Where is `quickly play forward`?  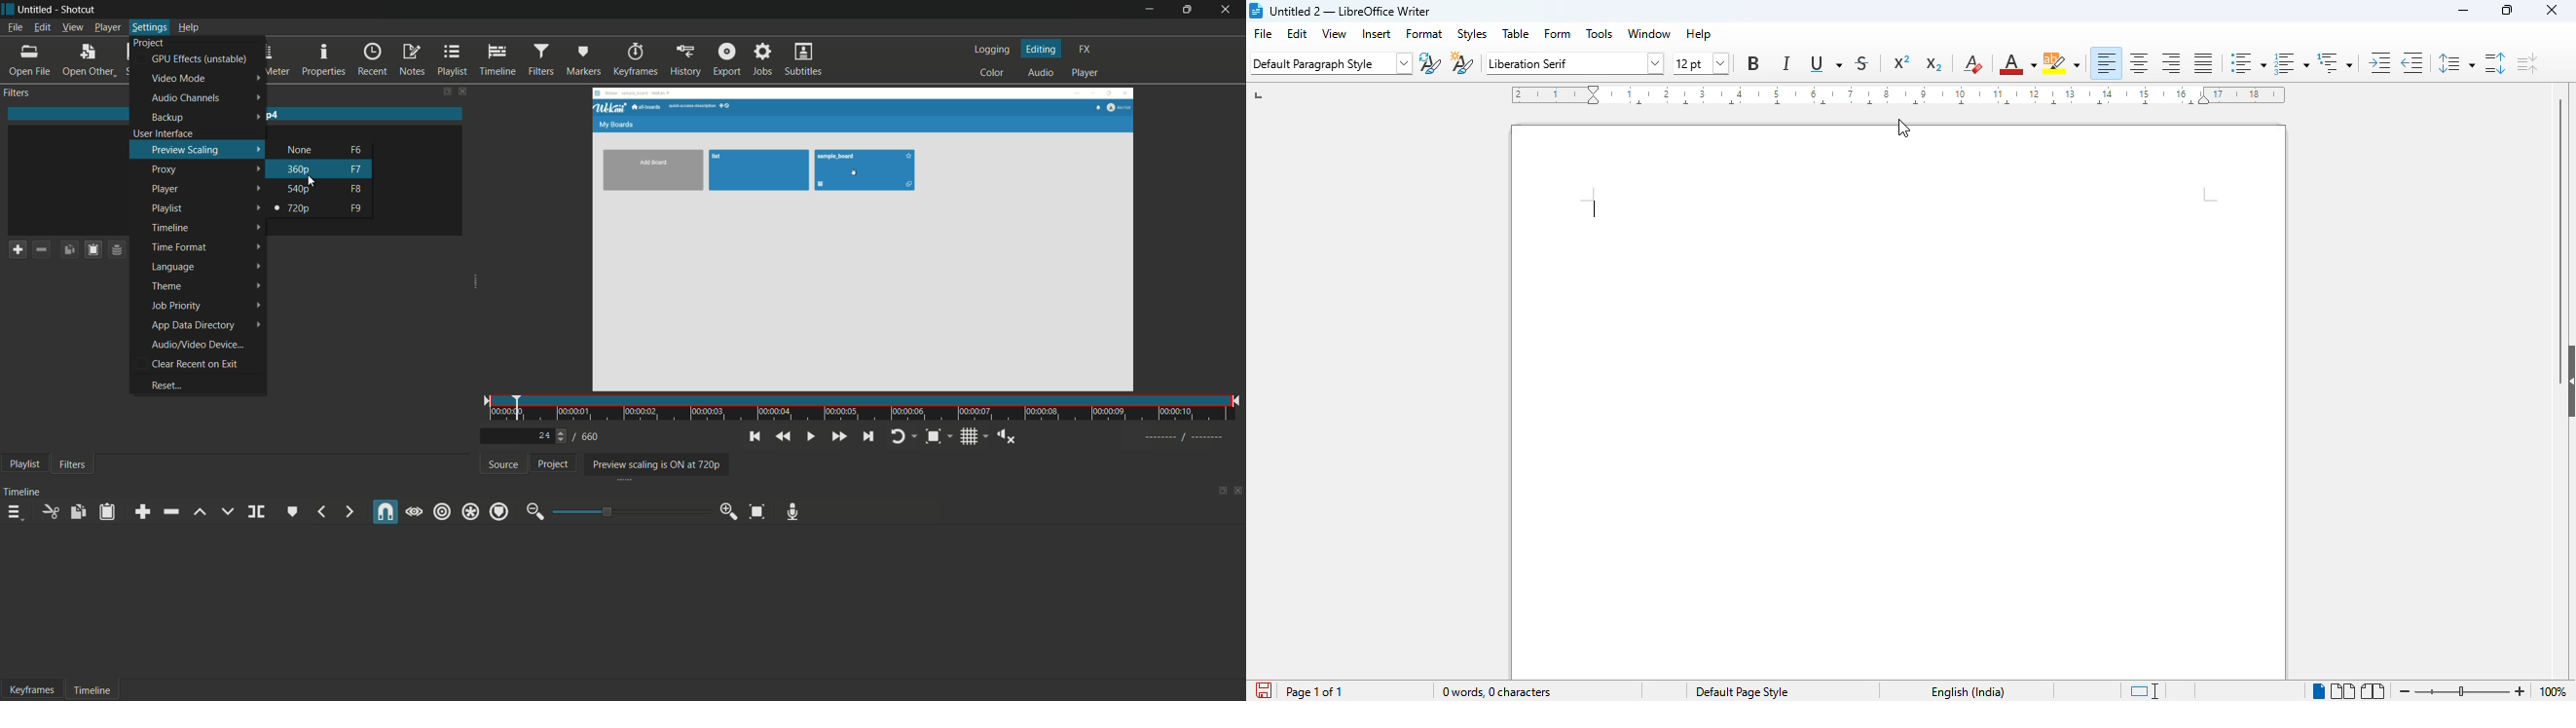
quickly play forward is located at coordinates (839, 437).